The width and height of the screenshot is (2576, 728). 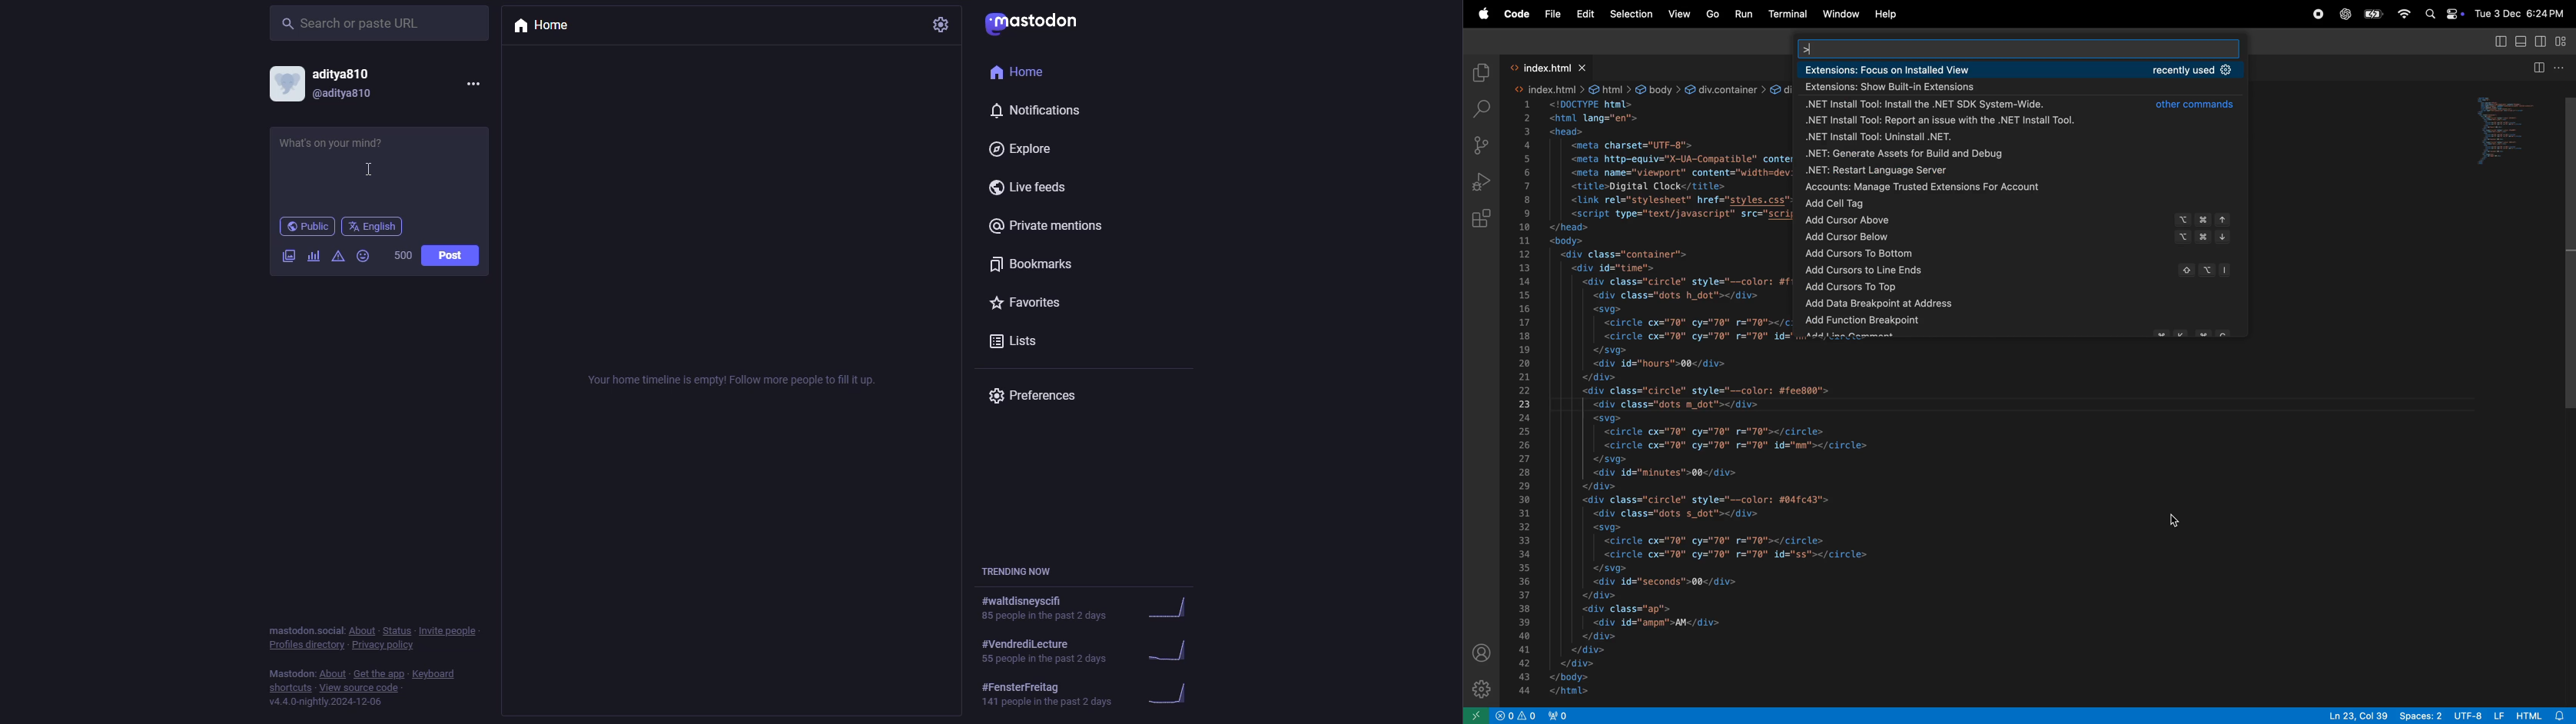 What do you see at coordinates (1515, 12) in the screenshot?
I see `Code` at bounding box center [1515, 12].